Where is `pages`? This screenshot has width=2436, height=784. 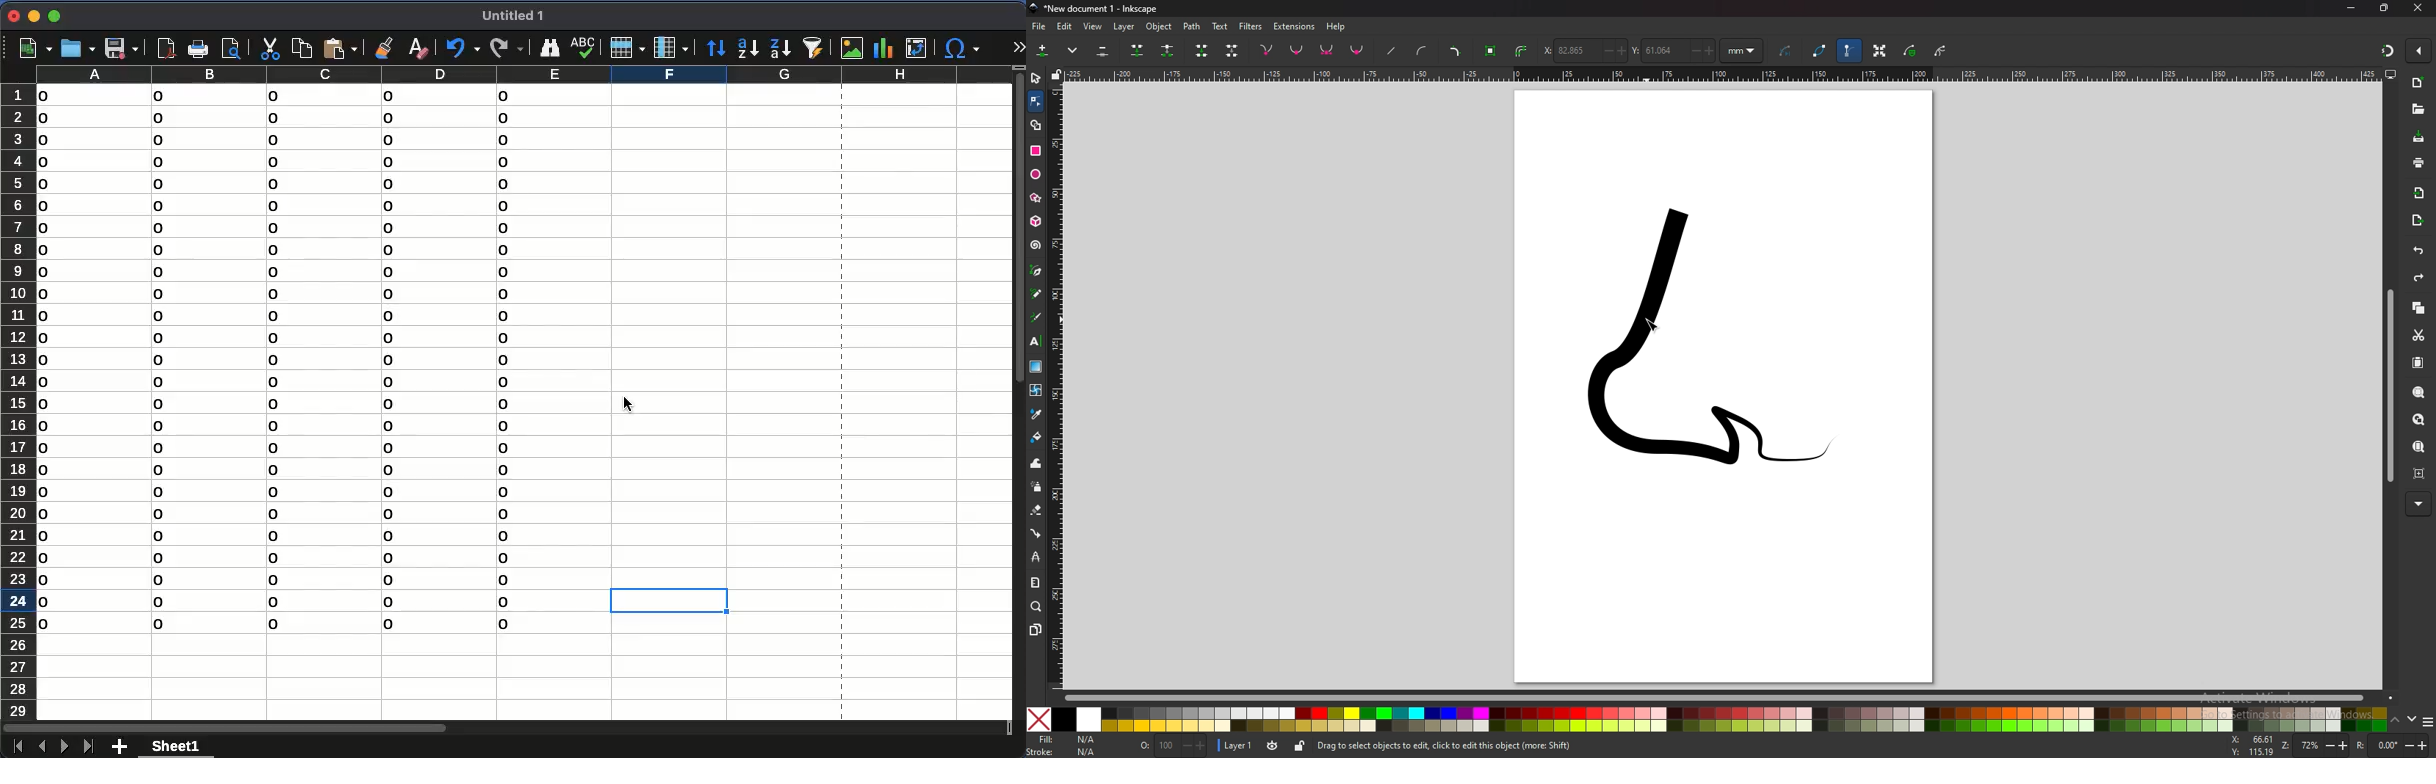
pages is located at coordinates (1036, 629).